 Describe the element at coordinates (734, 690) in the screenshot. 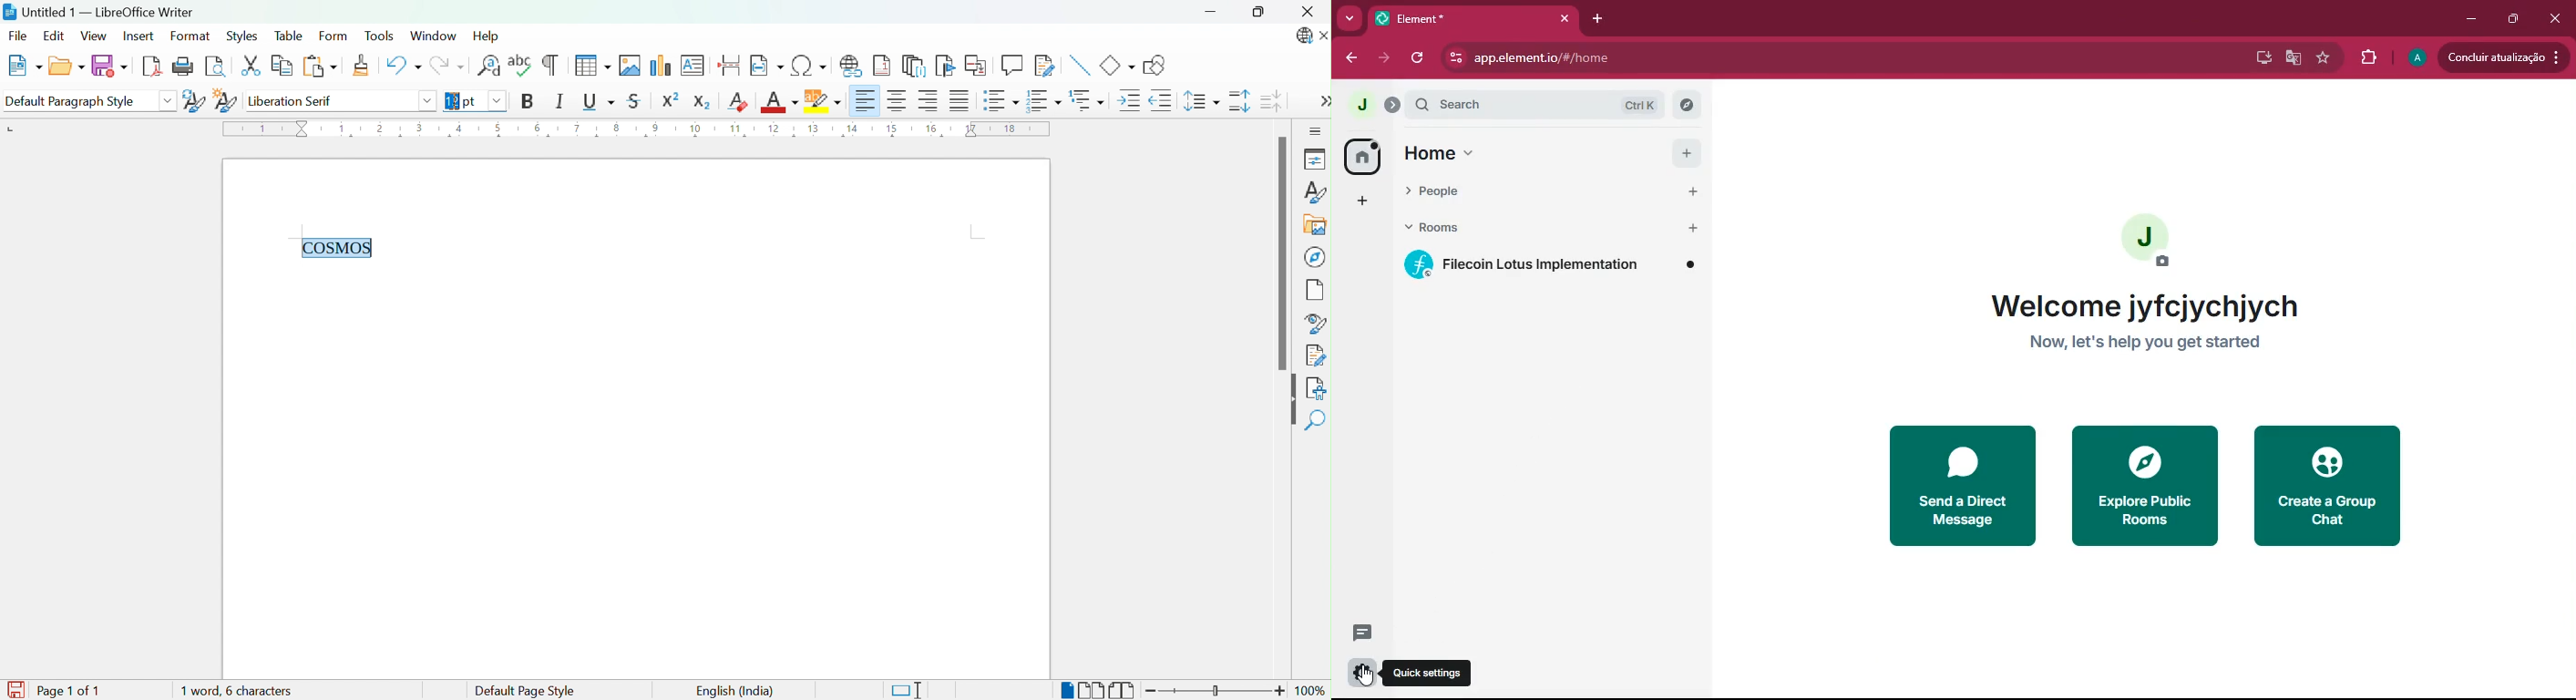

I see `English (India)` at that location.